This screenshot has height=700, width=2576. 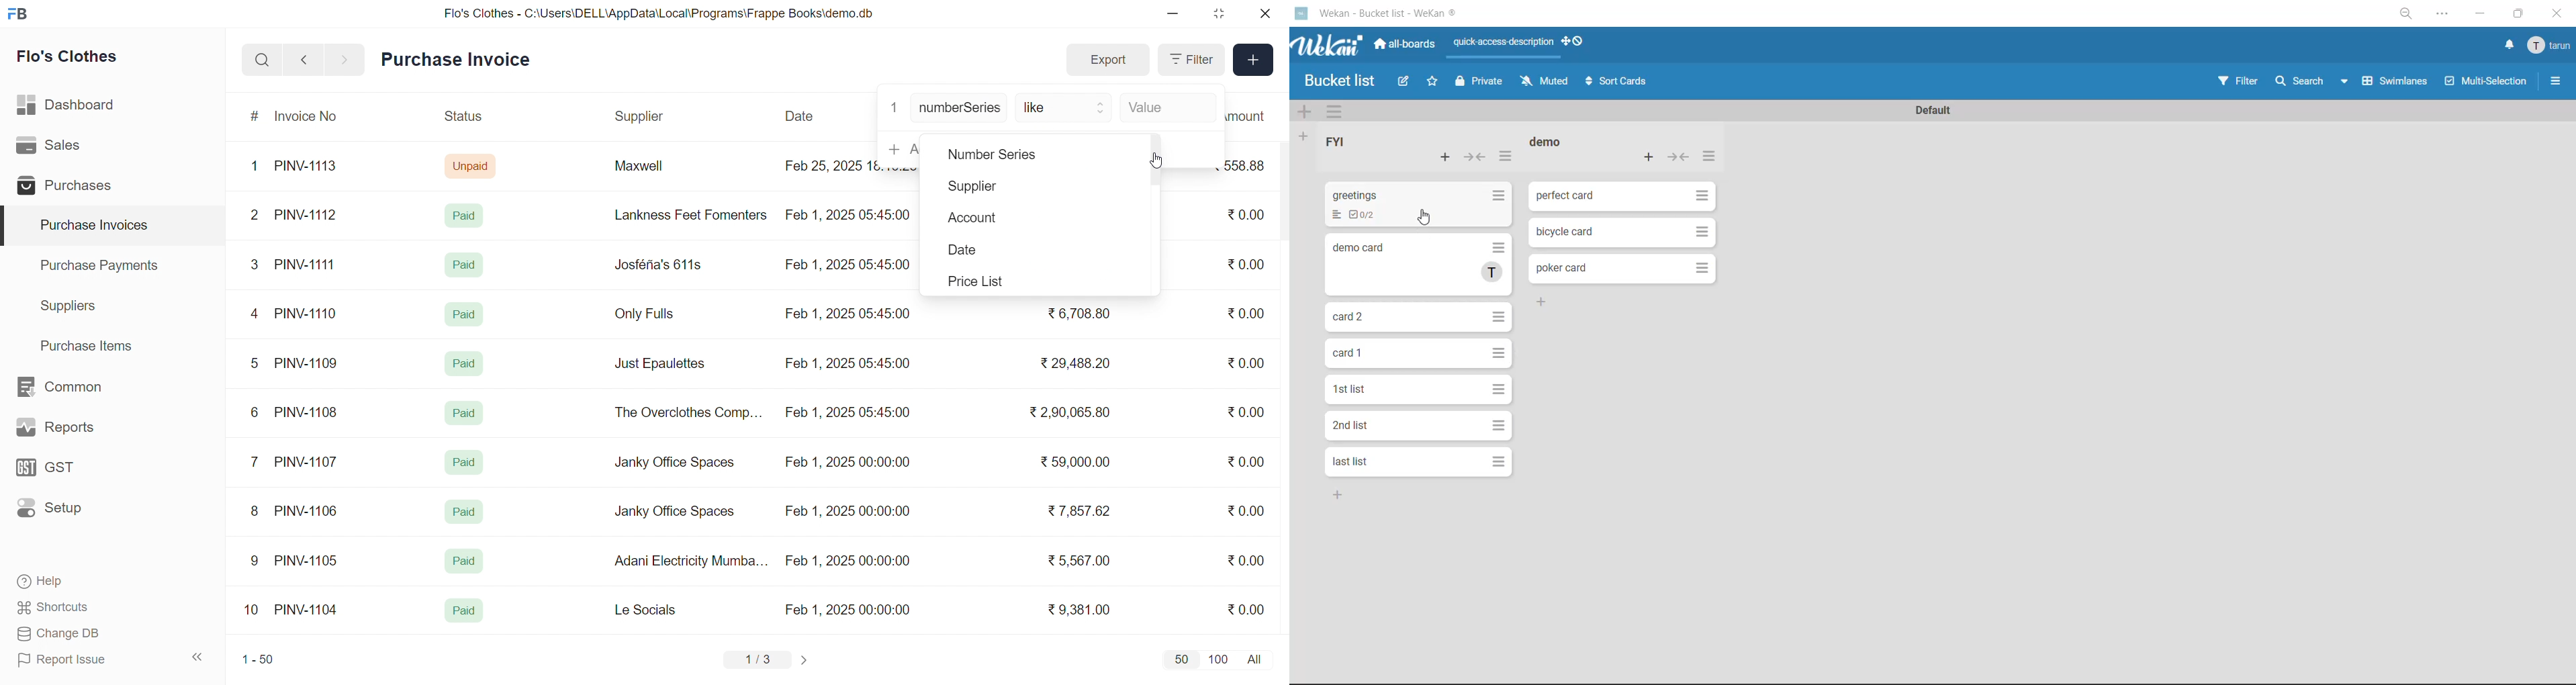 What do you see at coordinates (85, 634) in the screenshot?
I see `Change DB` at bounding box center [85, 634].